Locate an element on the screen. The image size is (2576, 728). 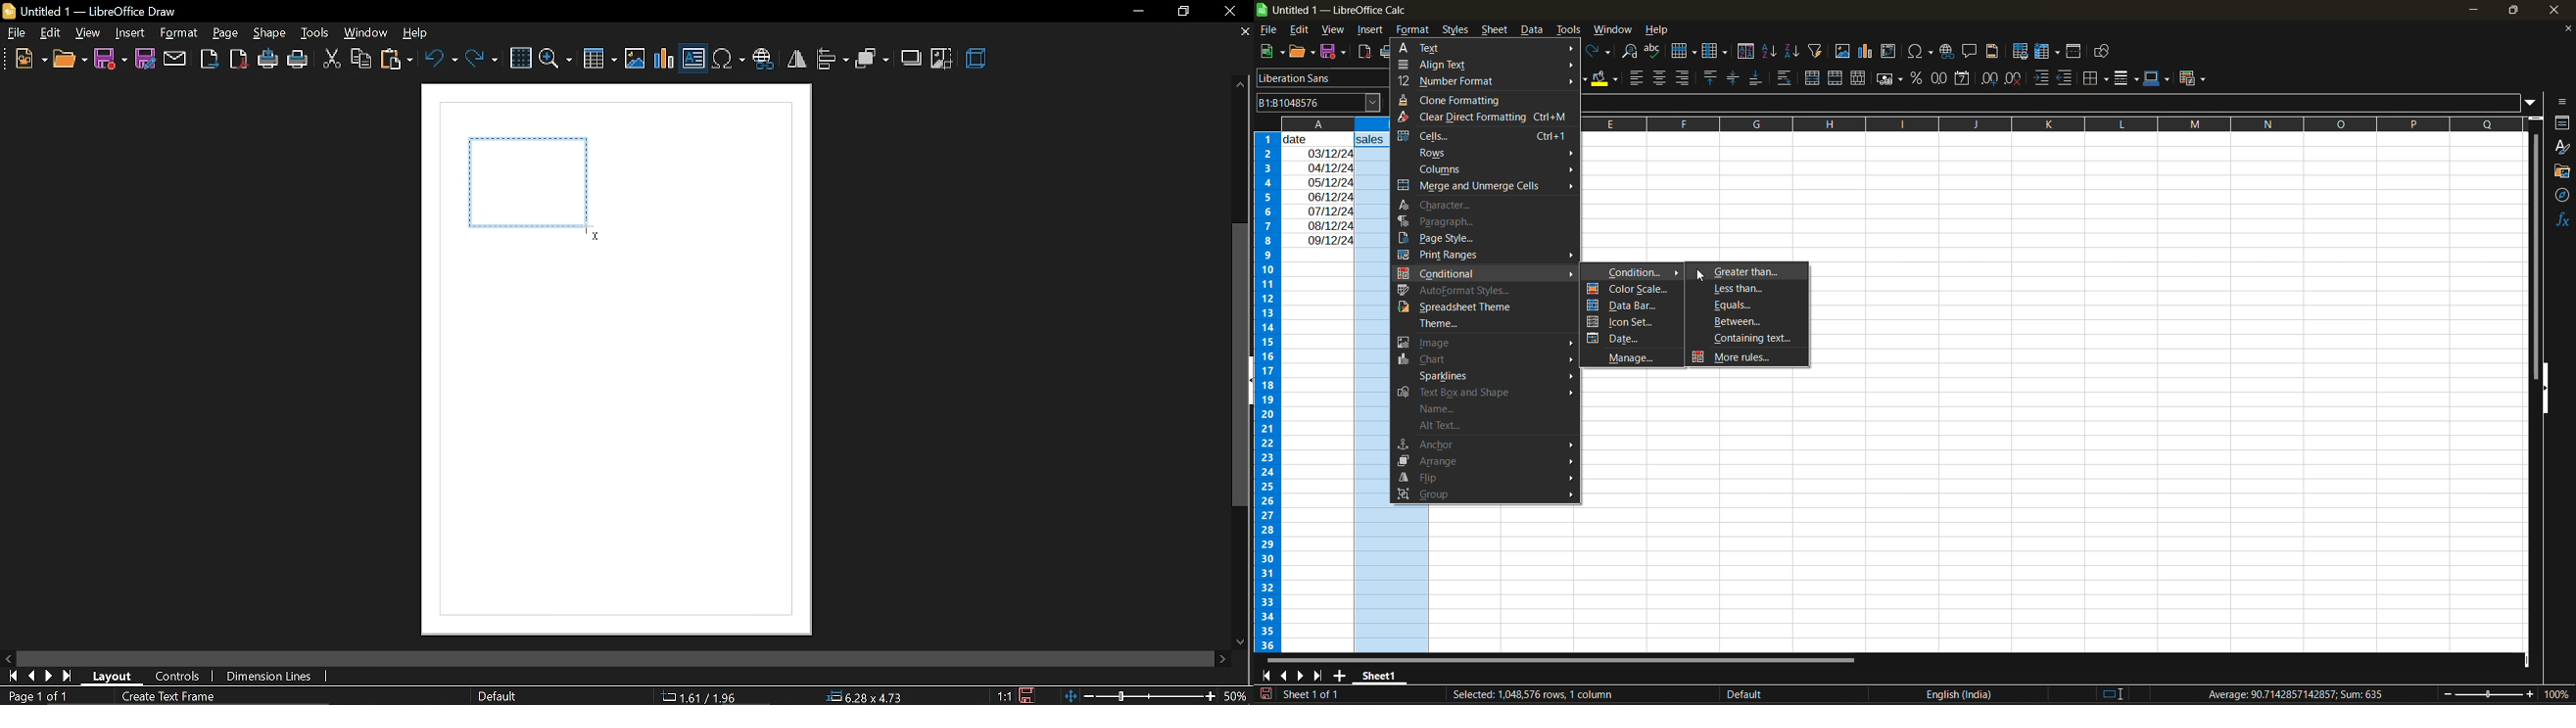
cells is located at coordinates (1482, 135).